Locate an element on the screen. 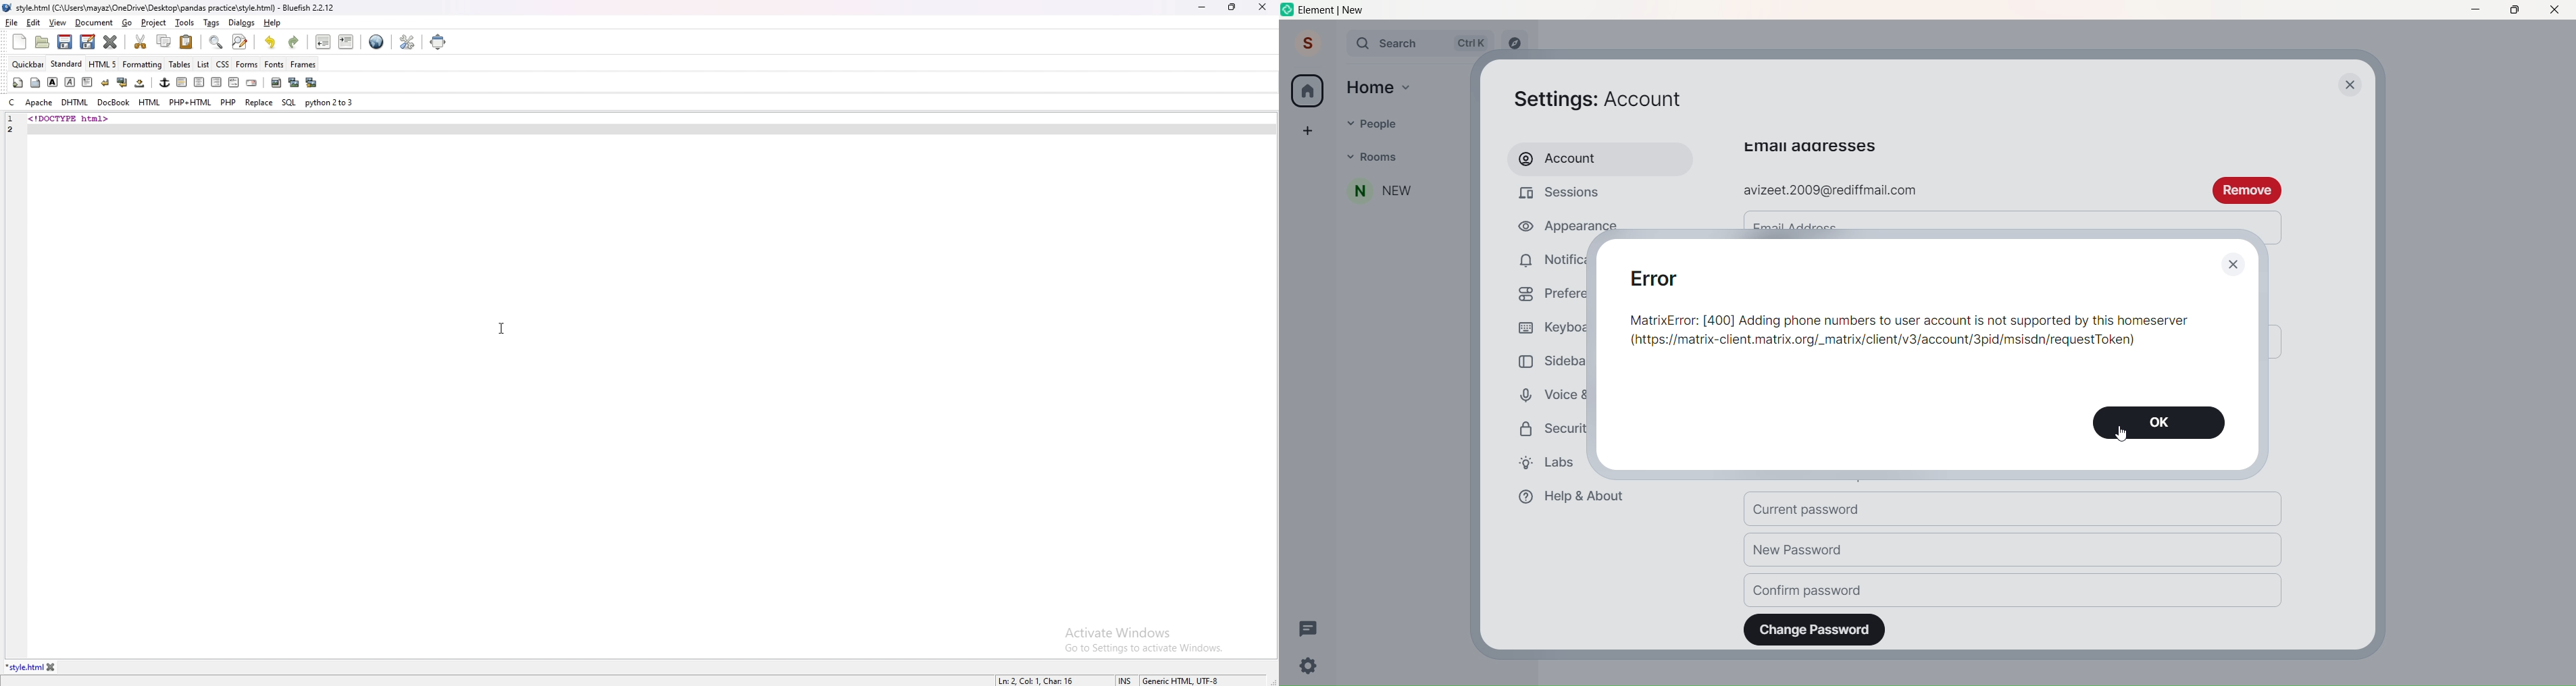 The width and height of the screenshot is (2576, 700). Minimize is located at coordinates (2475, 10).